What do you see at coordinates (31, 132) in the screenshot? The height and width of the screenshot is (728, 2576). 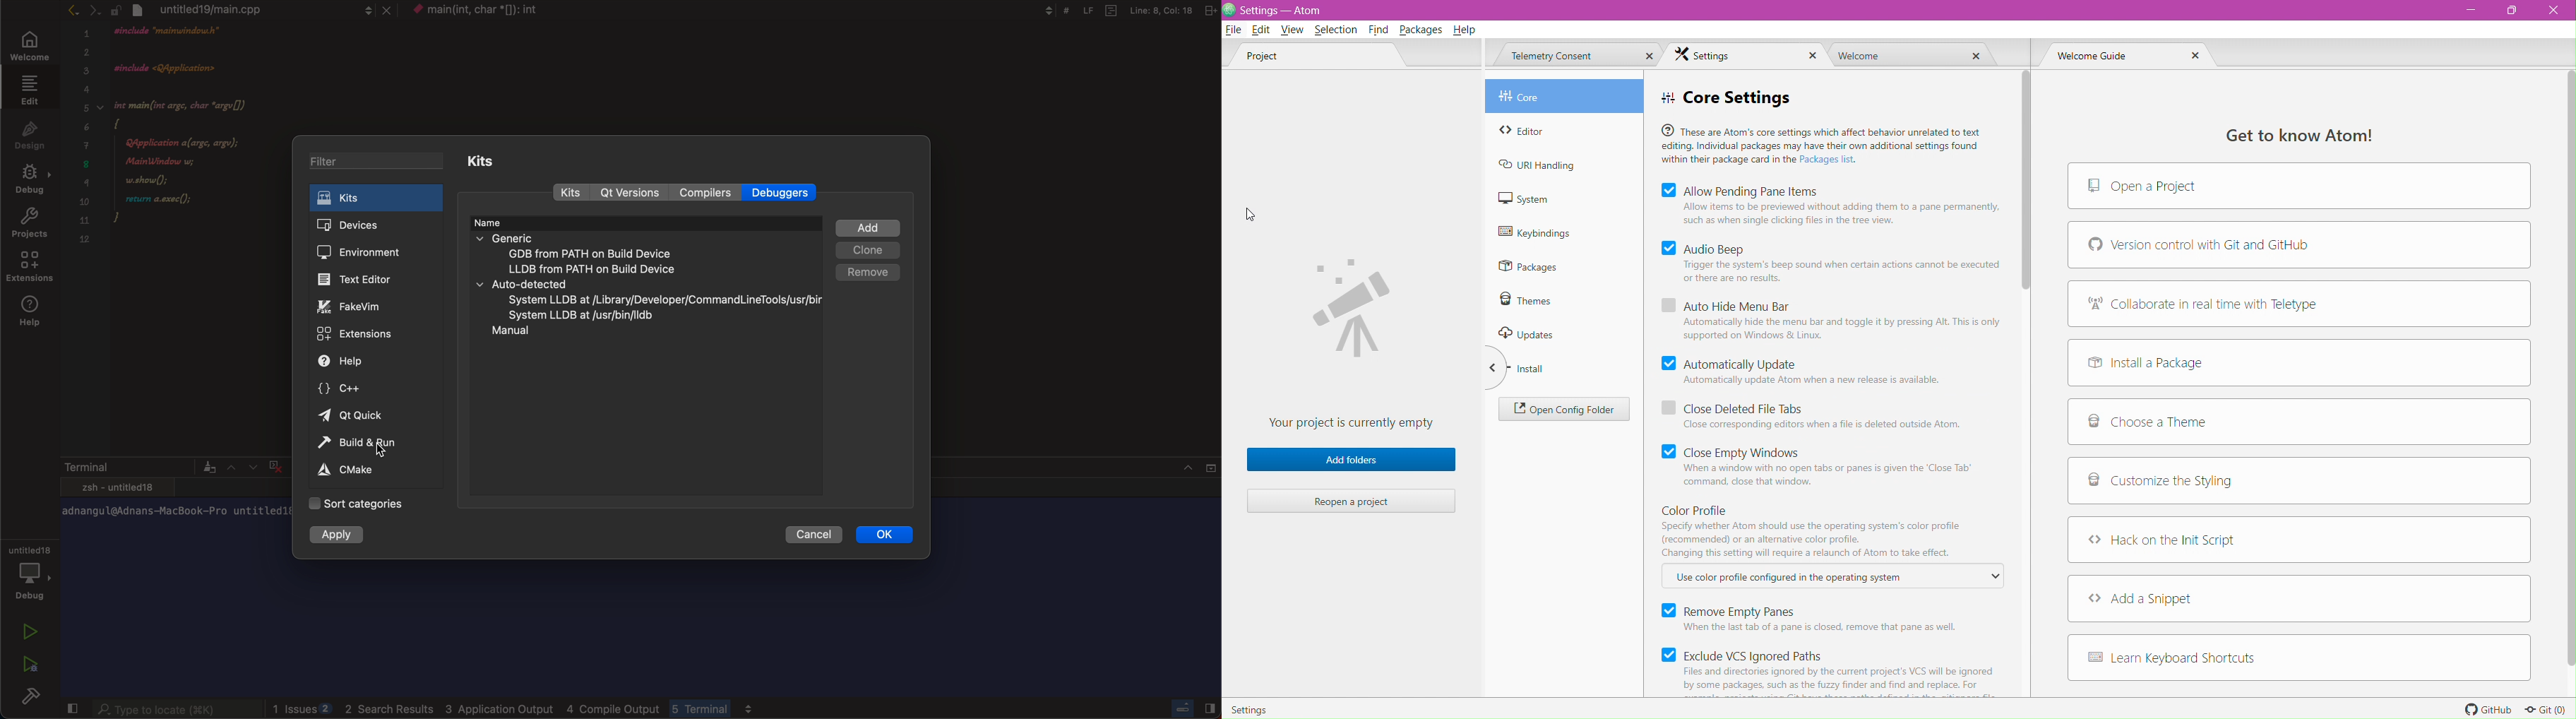 I see `design` at bounding box center [31, 132].